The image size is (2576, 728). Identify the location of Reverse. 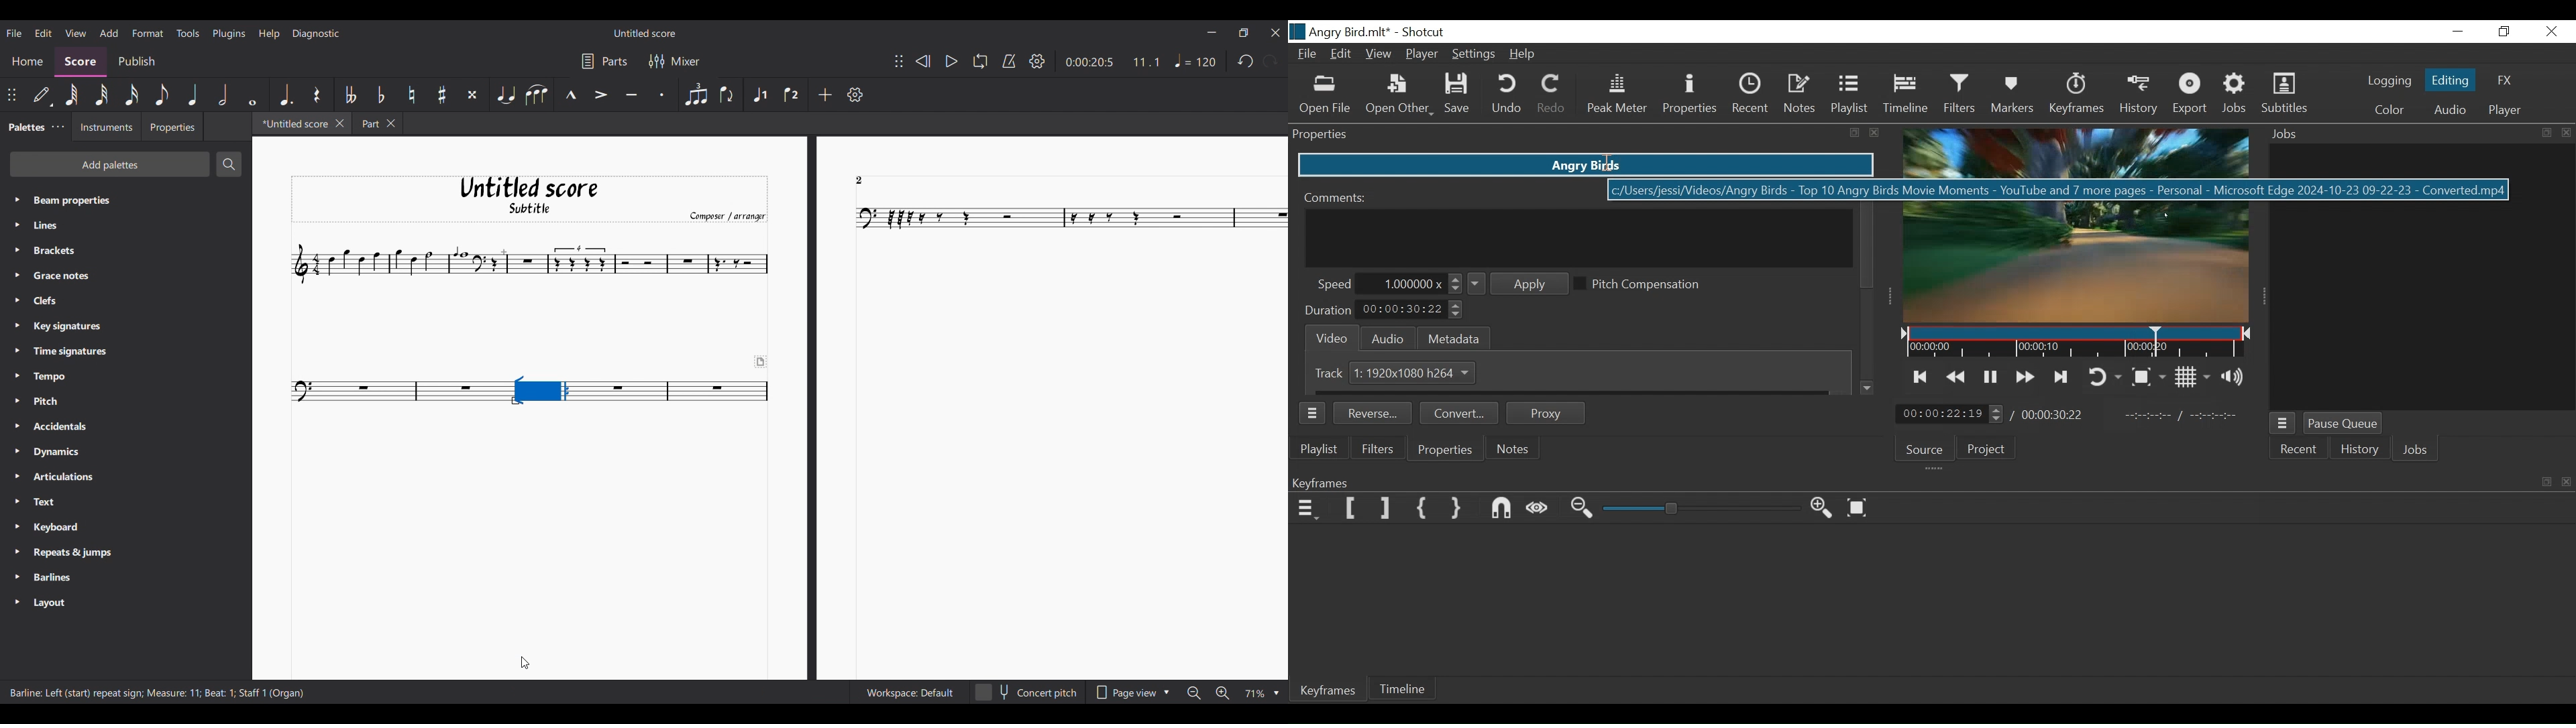
(1375, 414).